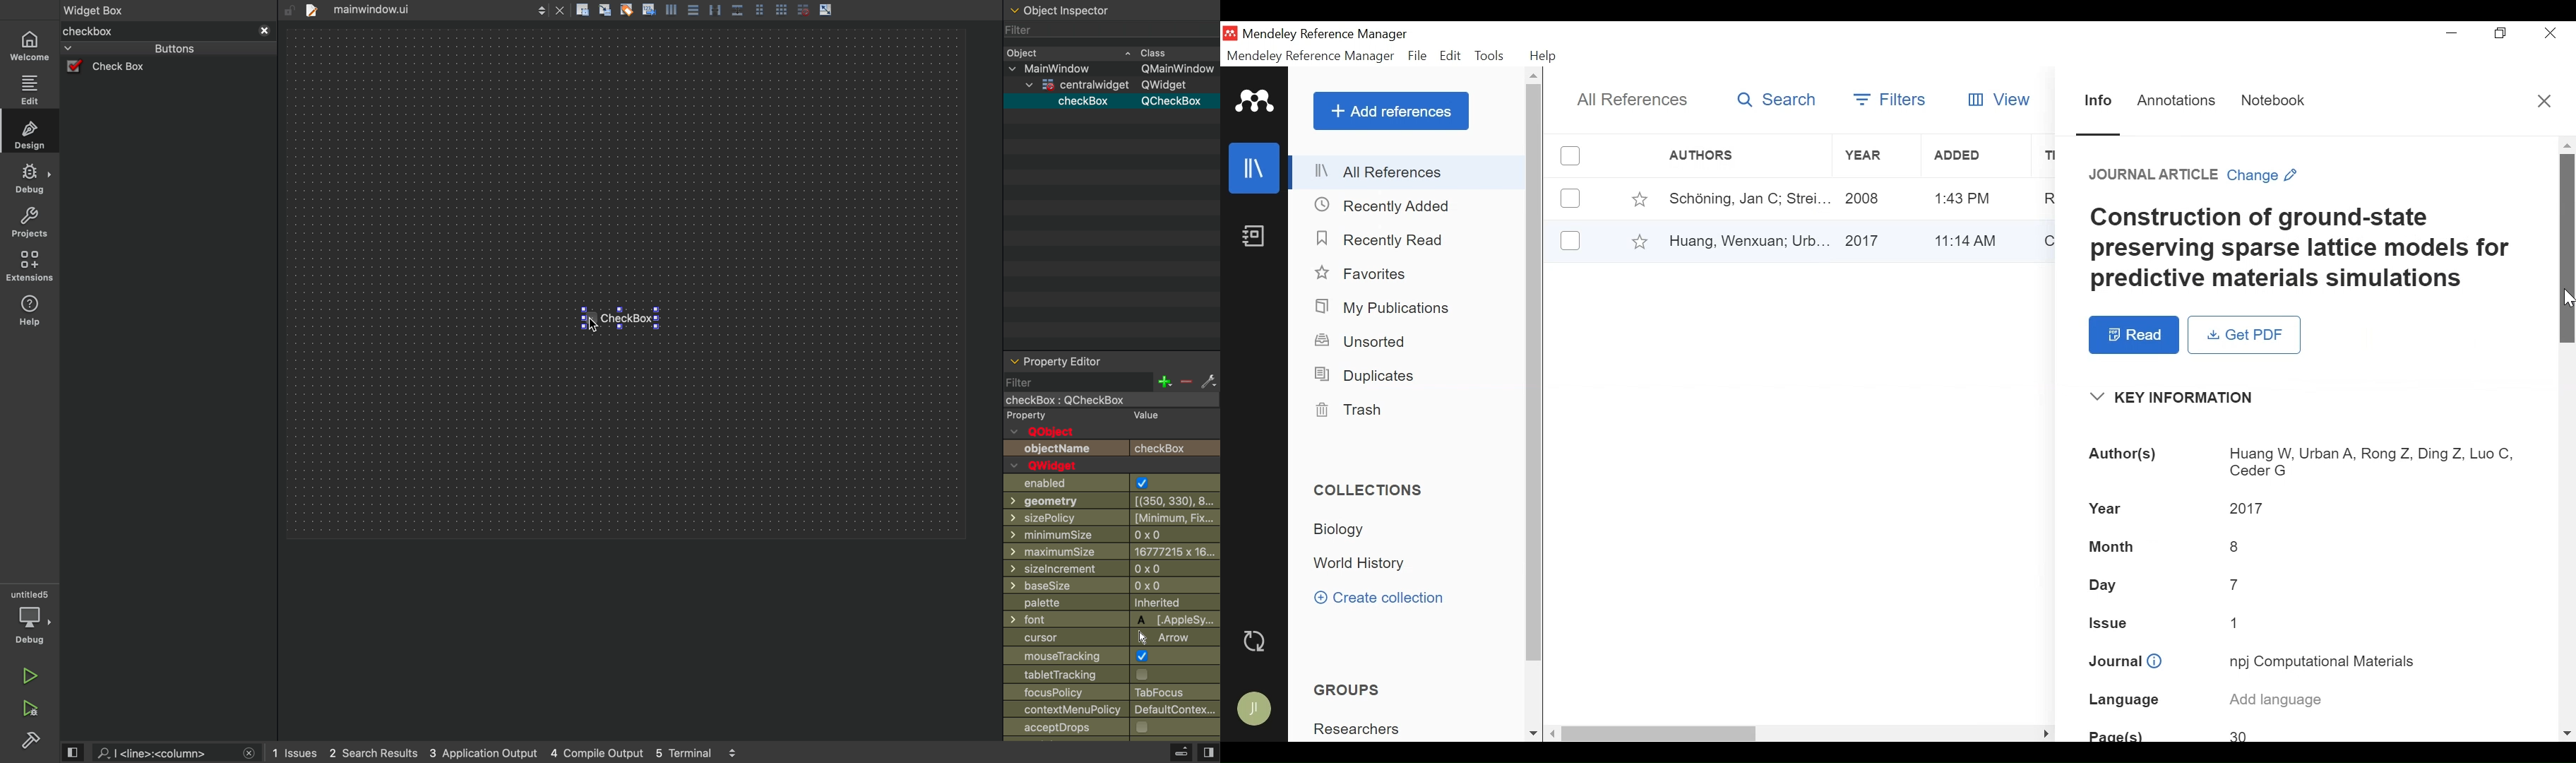 Image resolution: width=2576 pixels, height=784 pixels. I want to click on Search, so click(1777, 100).